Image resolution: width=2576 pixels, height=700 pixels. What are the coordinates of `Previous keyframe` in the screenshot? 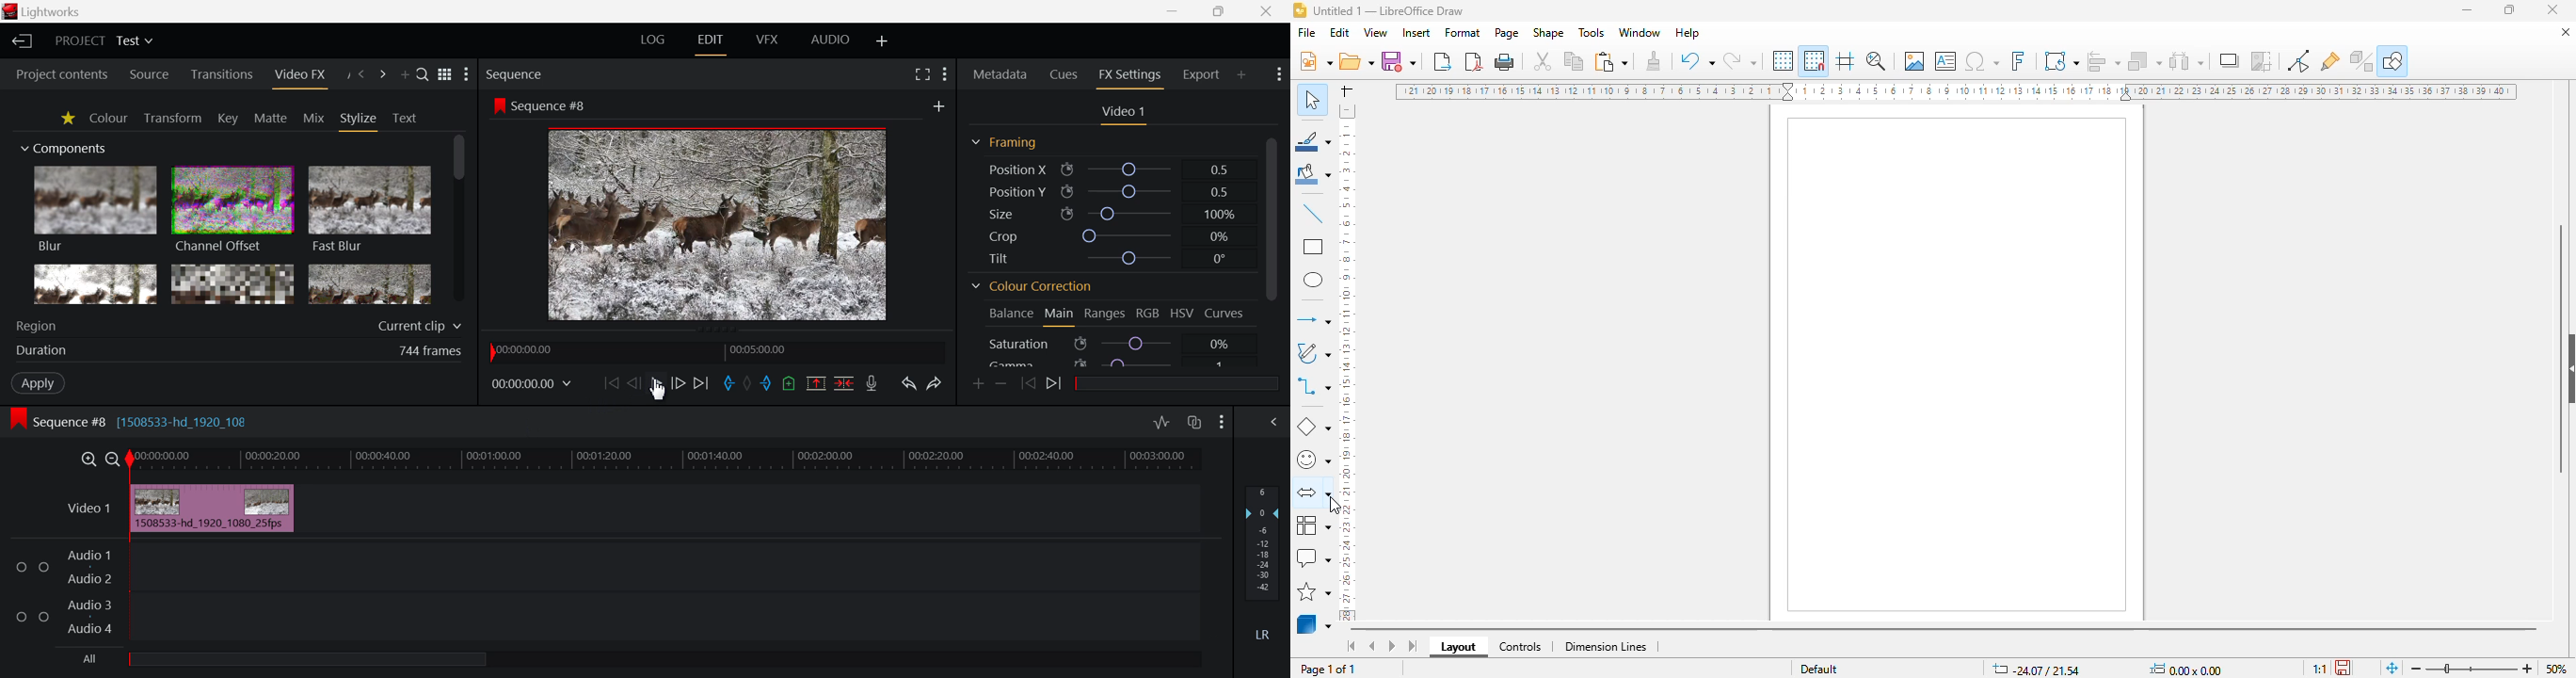 It's located at (1027, 384).